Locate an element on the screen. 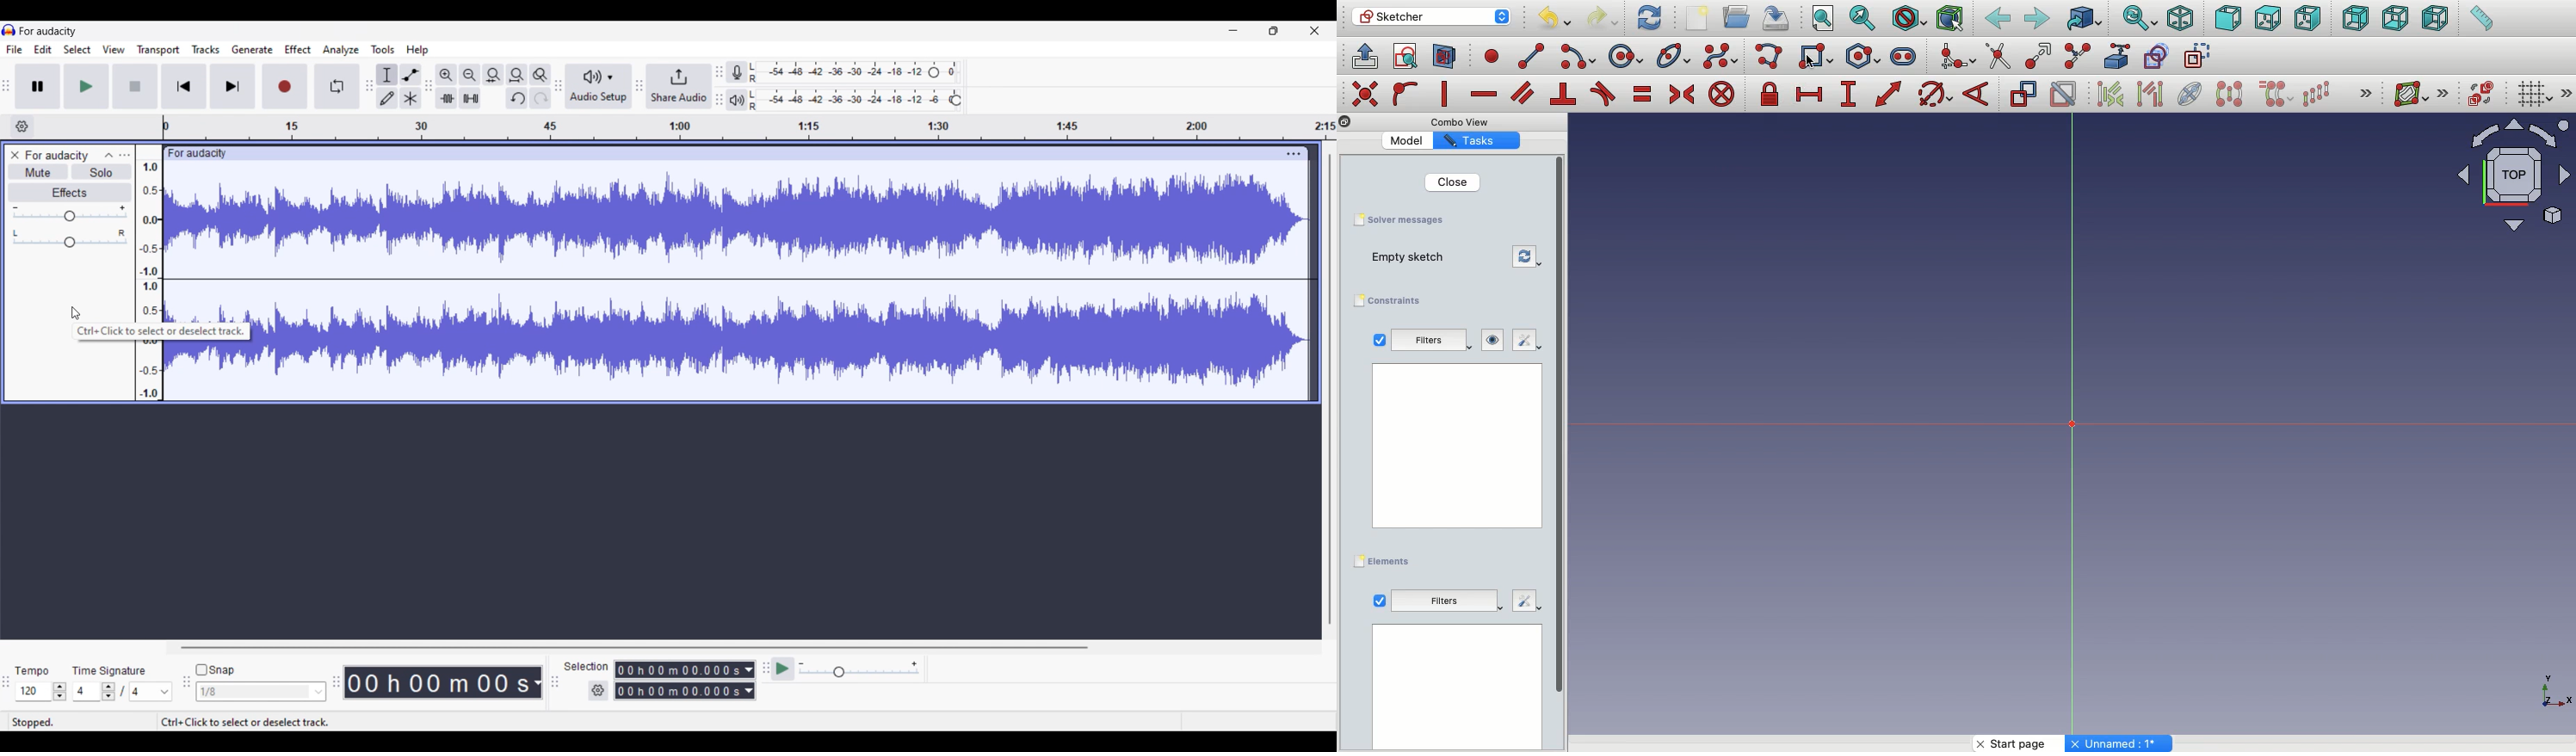 This screenshot has width=2576, height=756. Snap options is located at coordinates (261, 691).